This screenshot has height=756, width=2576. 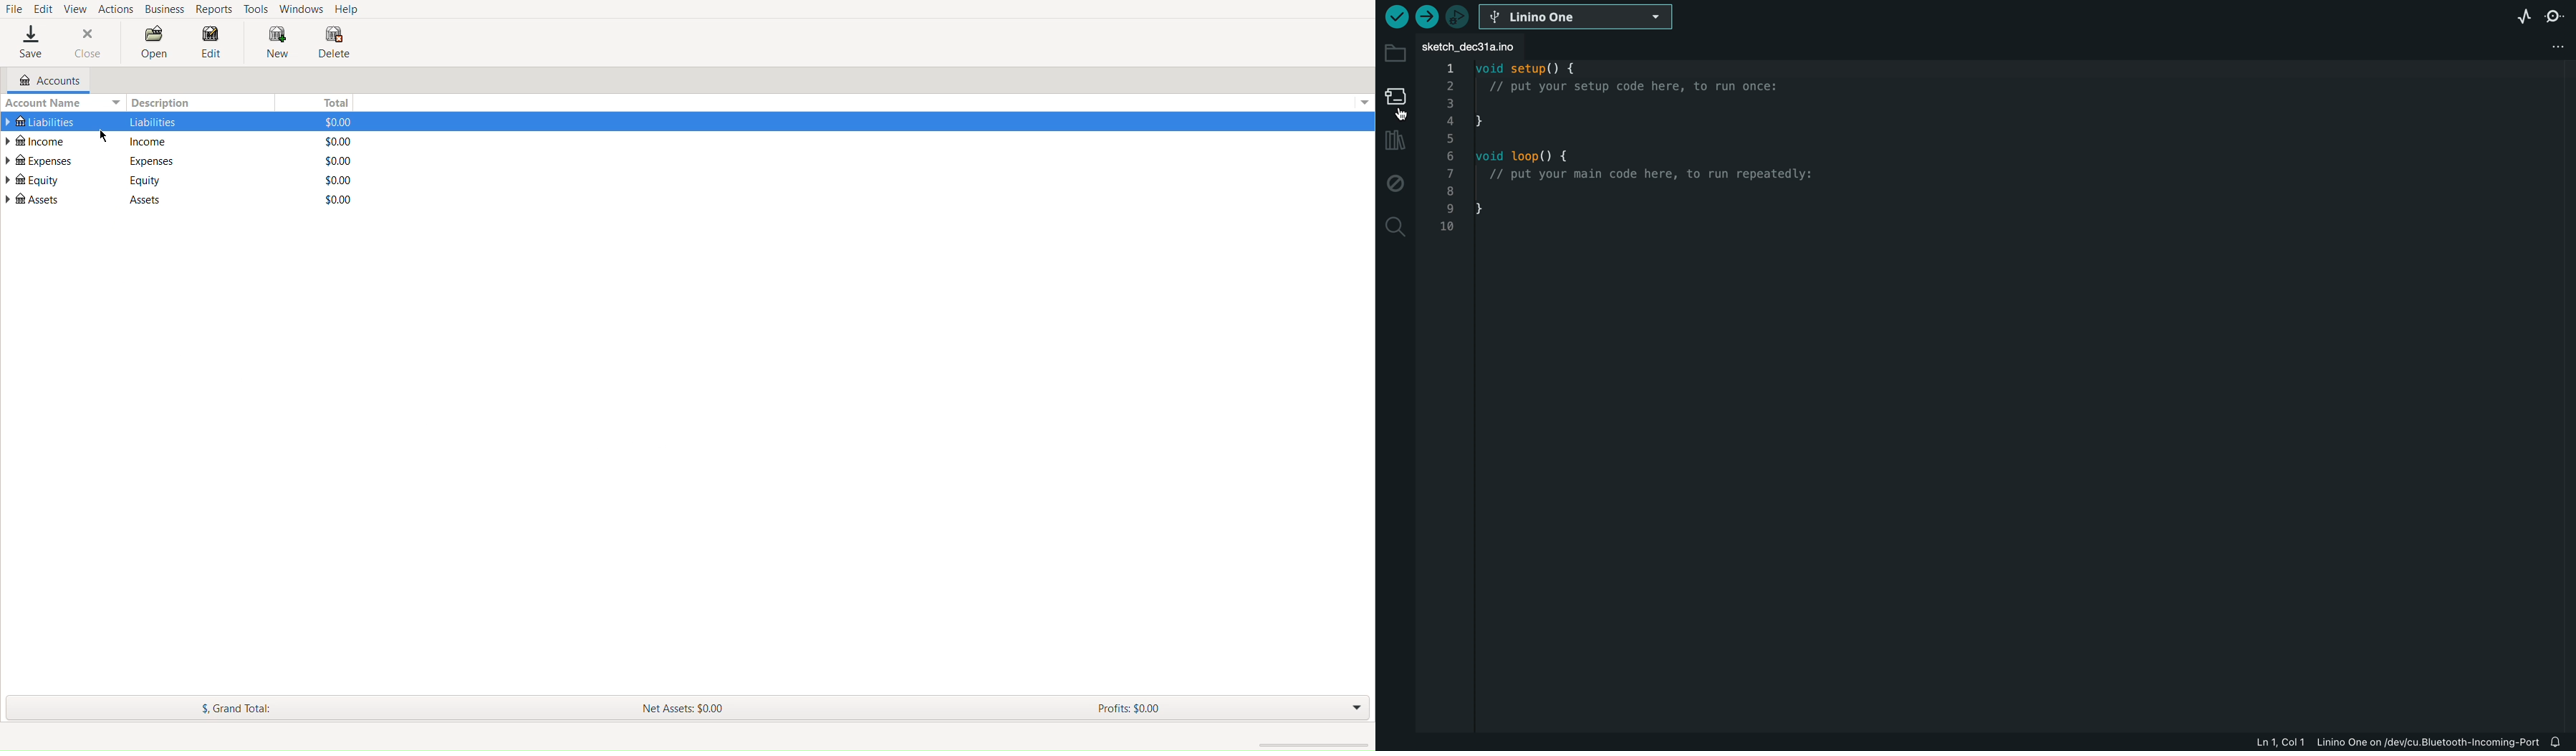 I want to click on Description, so click(x=153, y=123).